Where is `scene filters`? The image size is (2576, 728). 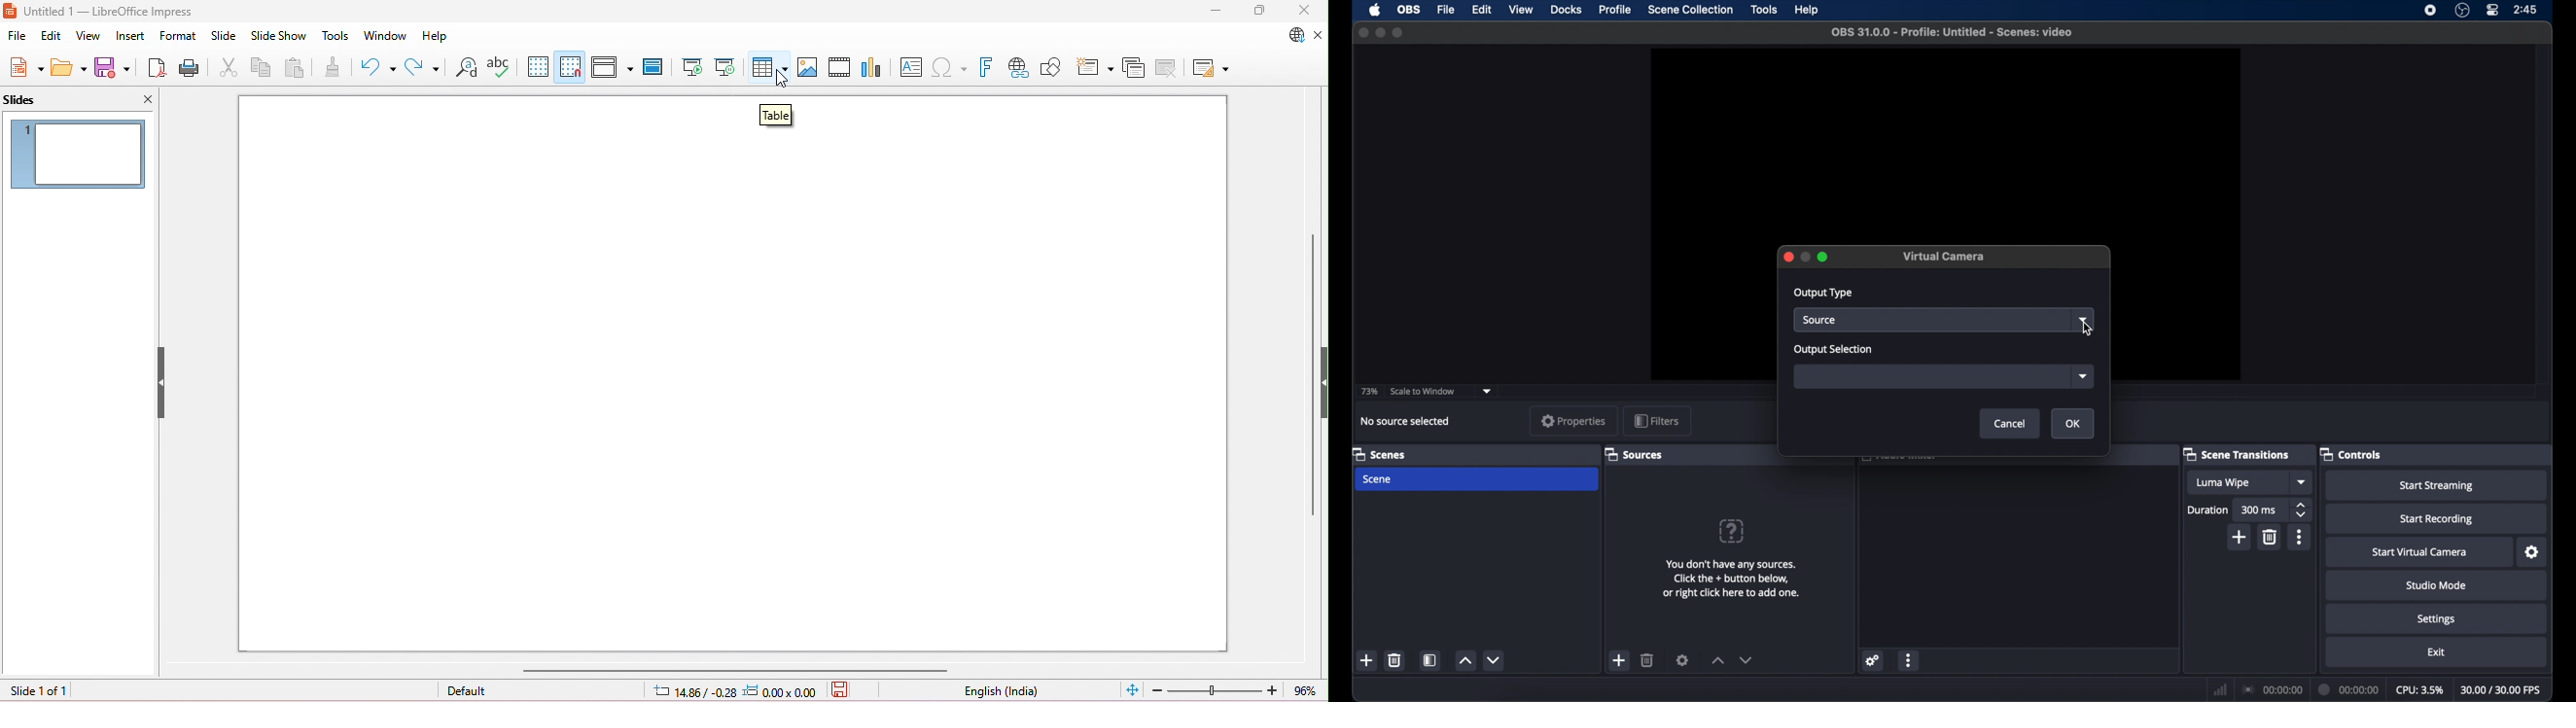
scene filters is located at coordinates (1430, 660).